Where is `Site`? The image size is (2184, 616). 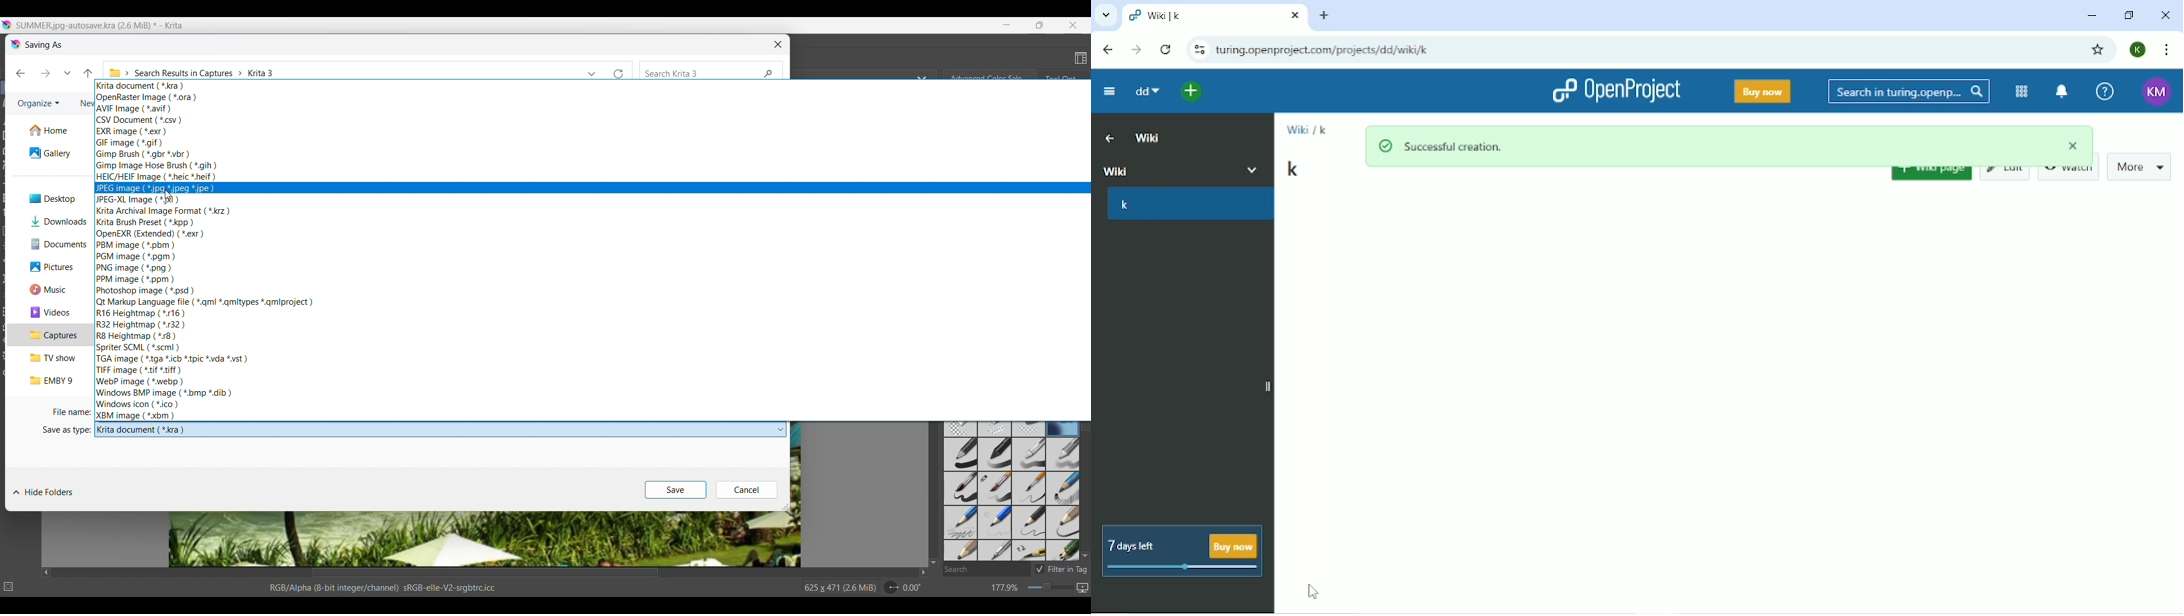 Site is located at coordinates (1325, 51).